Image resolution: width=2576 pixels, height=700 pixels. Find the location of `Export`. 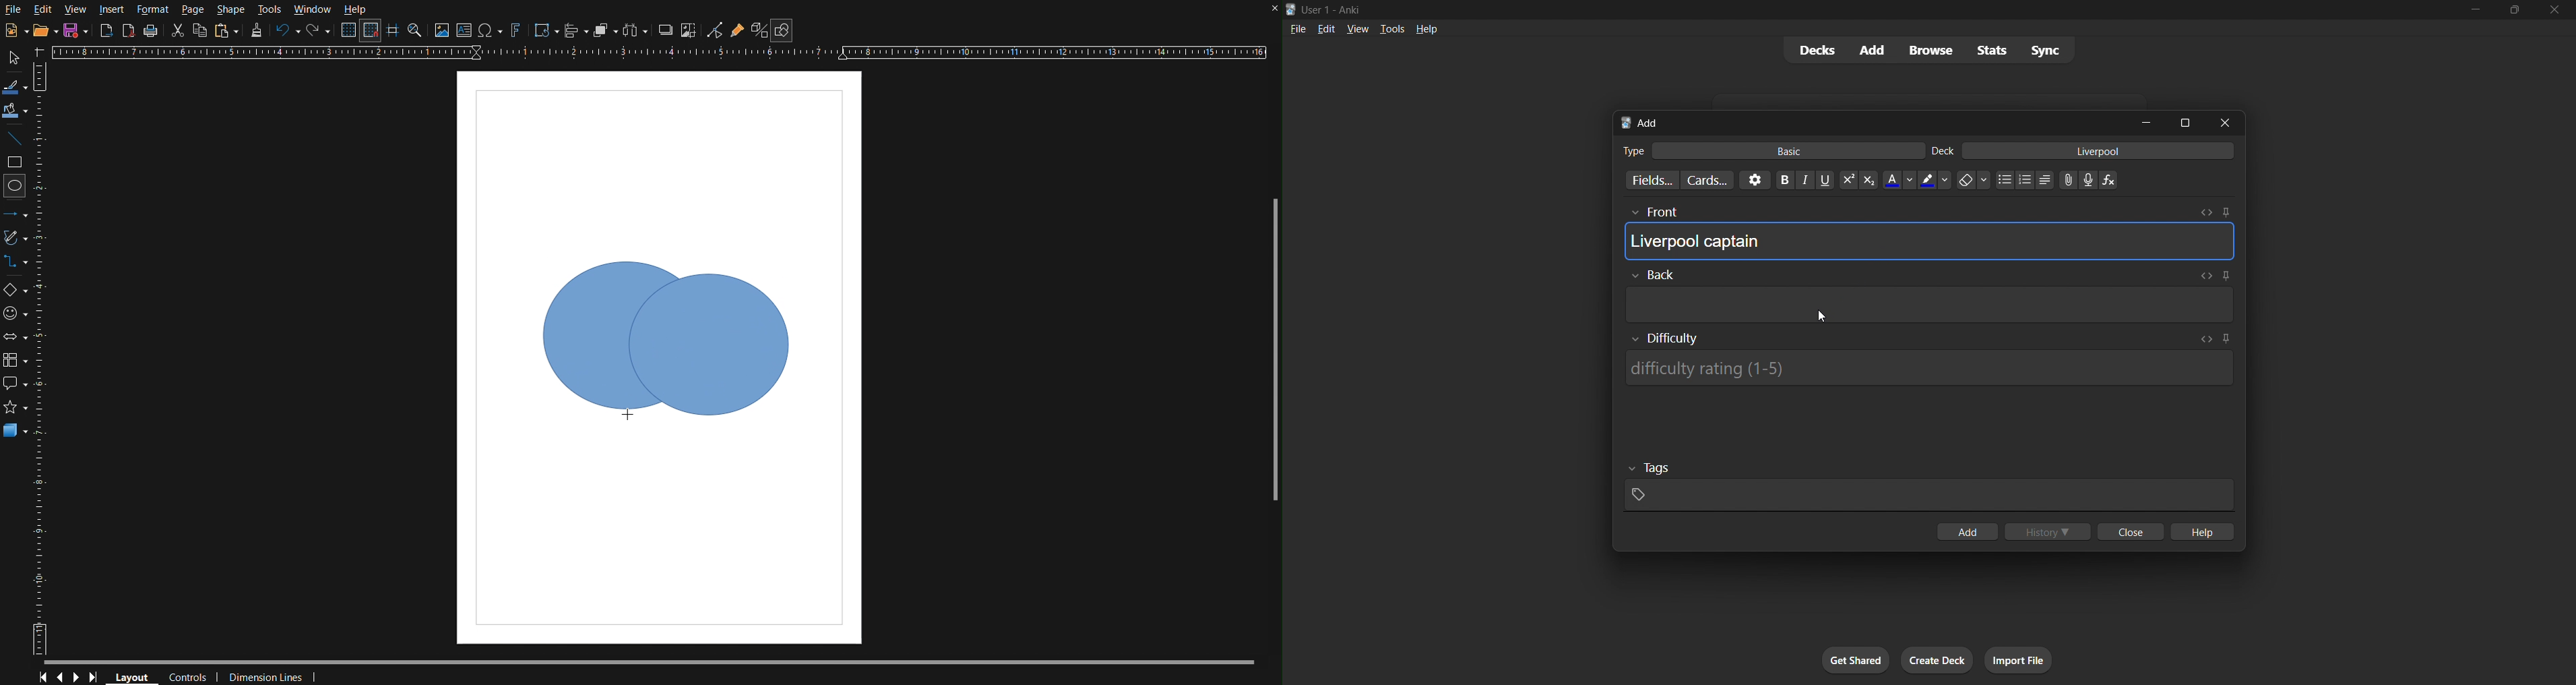

Export is located at coordinates (106, 31).